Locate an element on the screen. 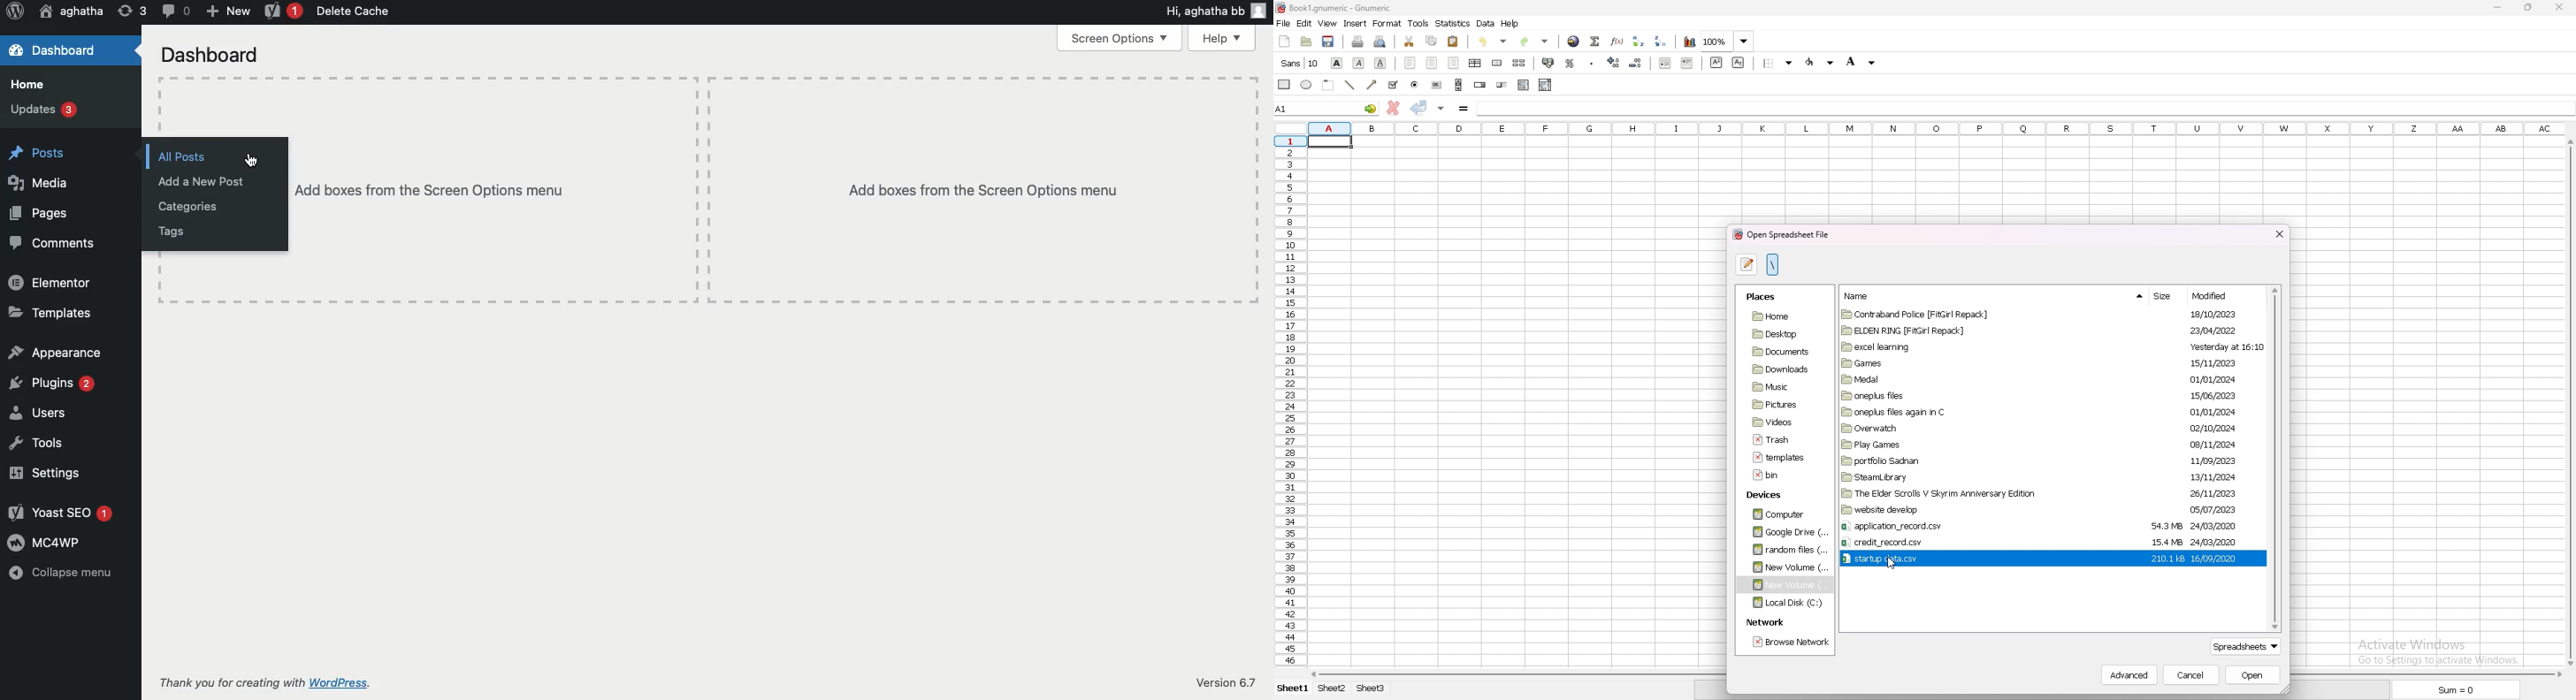  folder is located at coordinates (1985, 494).